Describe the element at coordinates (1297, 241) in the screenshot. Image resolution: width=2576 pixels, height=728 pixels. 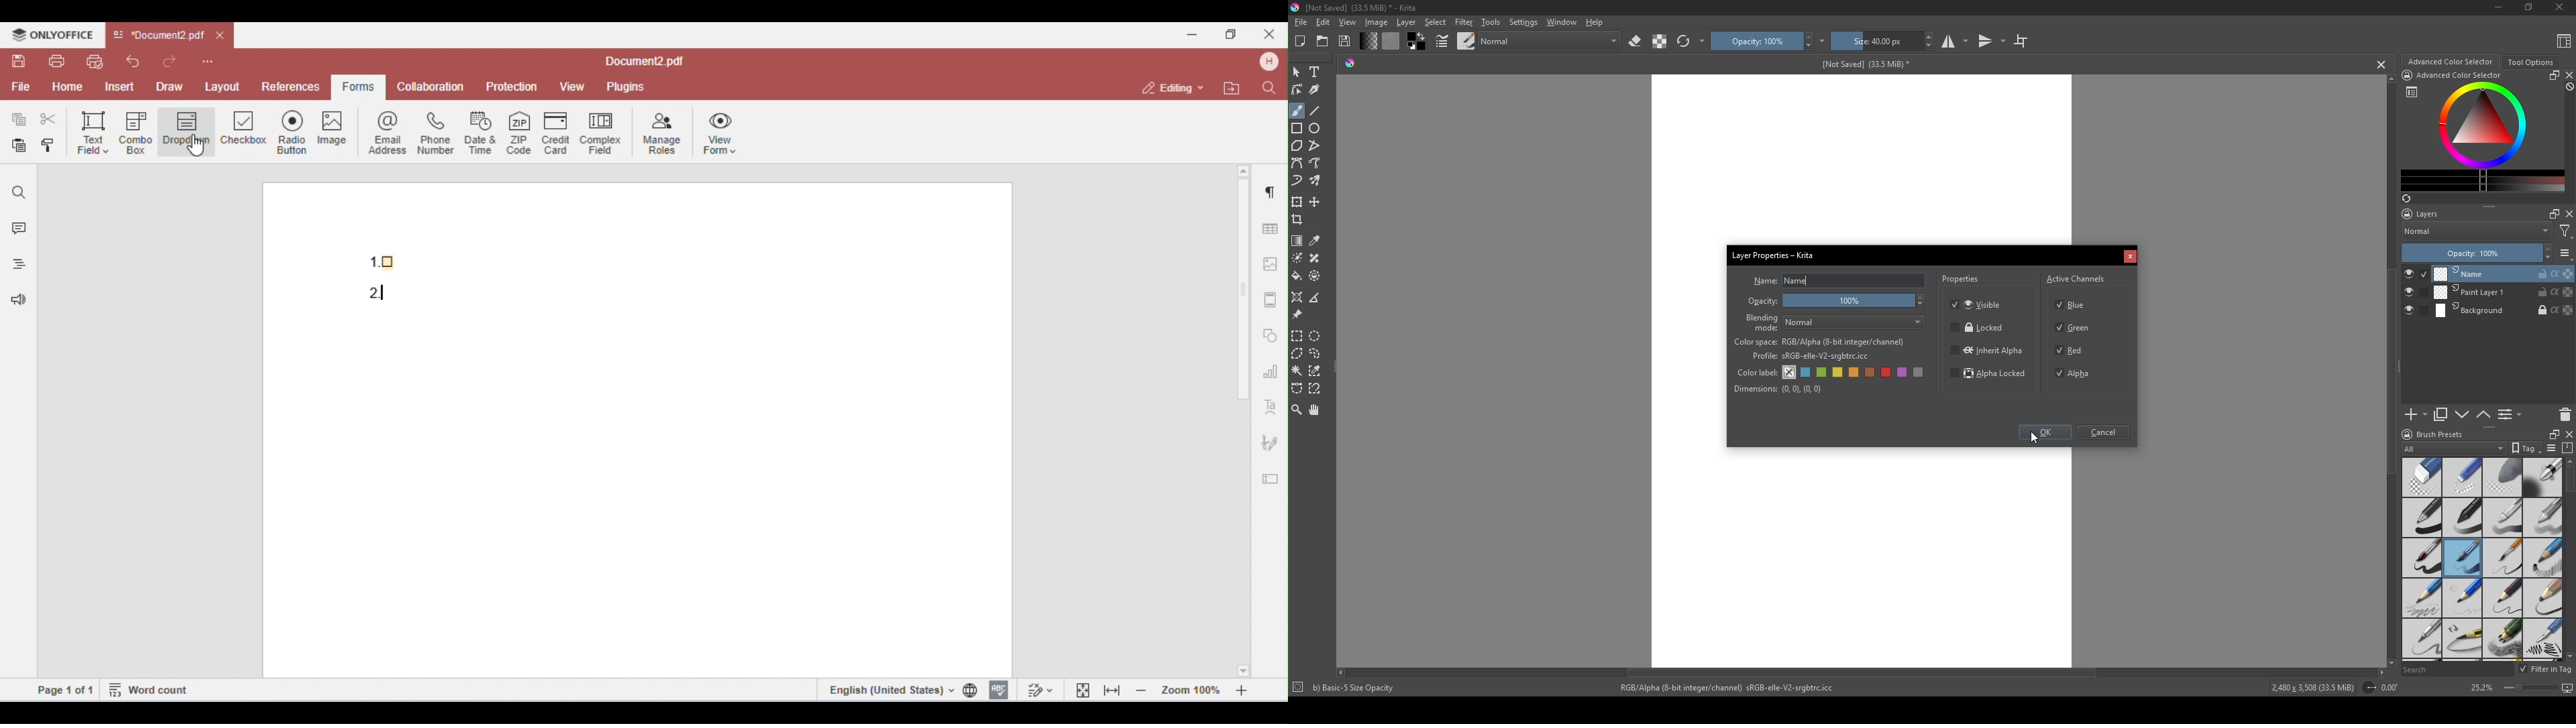
I see `gradient` at that location.